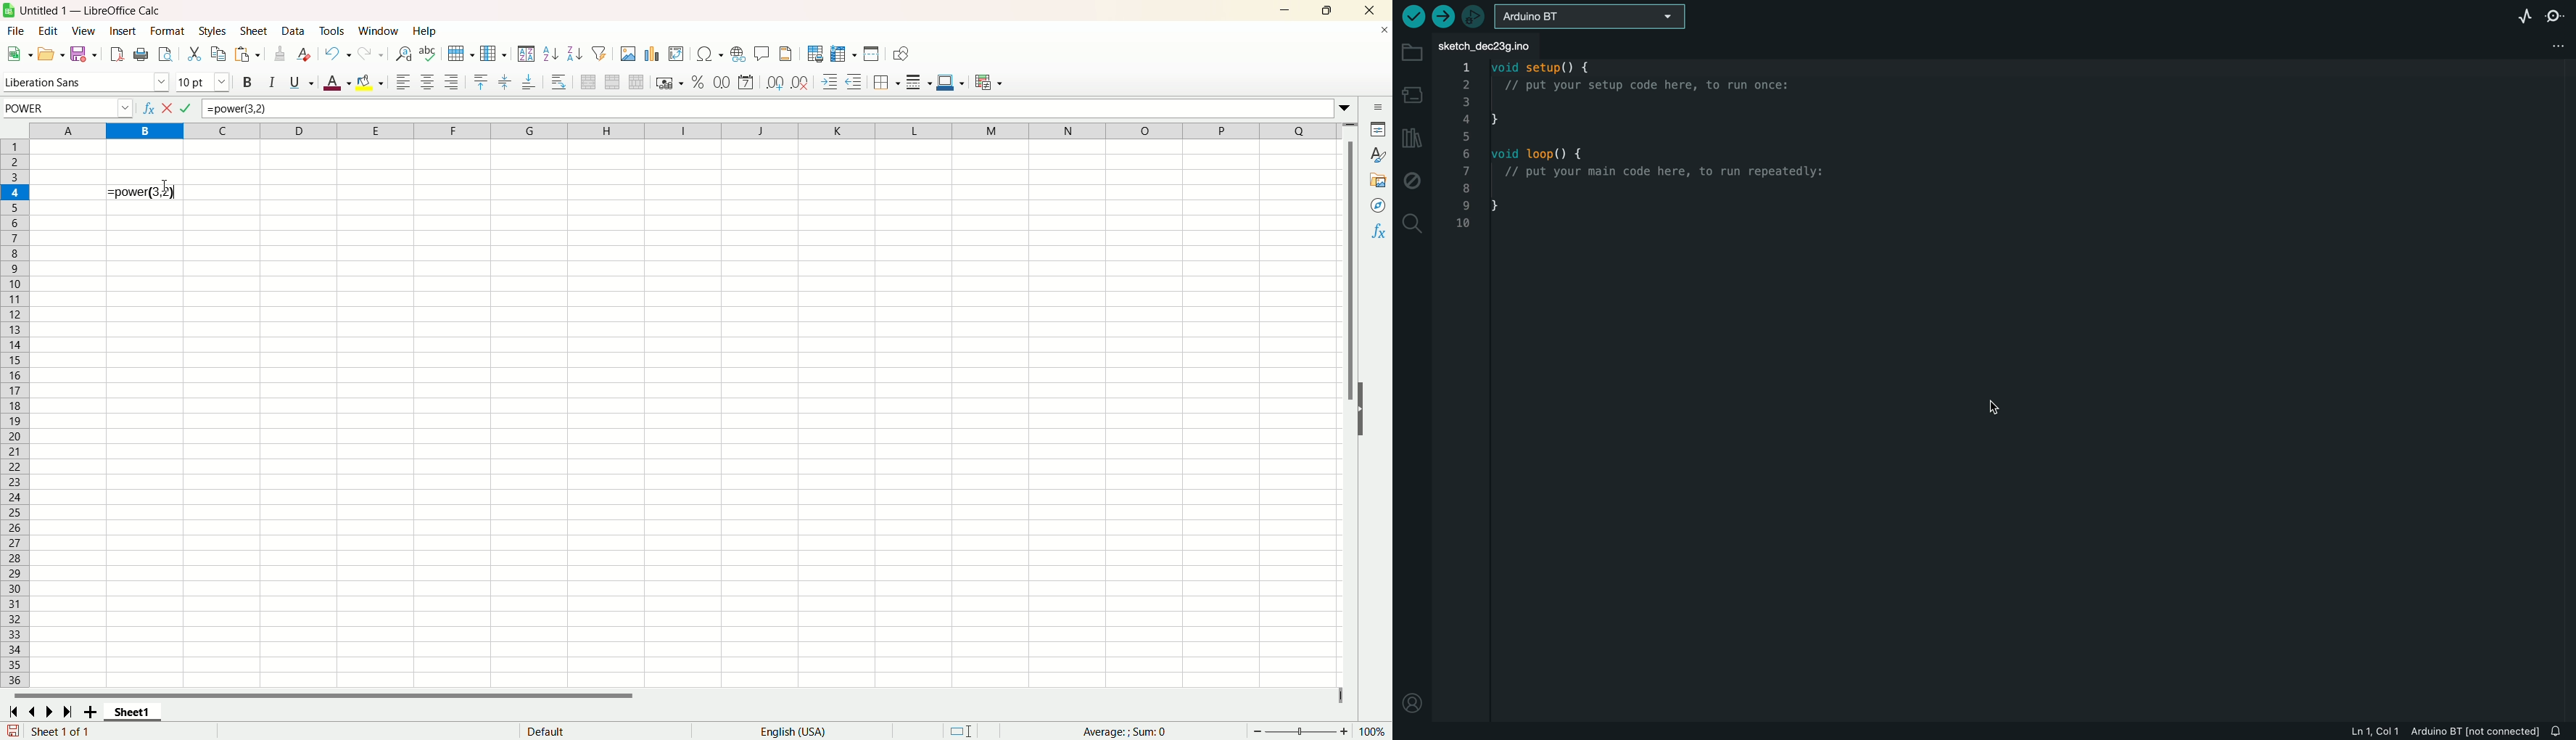 Image resolution: width=2576 pixels, height=756 pixels. What do you see at coordinates (748, 82) in the screenshot?
I see `format as date` at bounding box center [748, 82].